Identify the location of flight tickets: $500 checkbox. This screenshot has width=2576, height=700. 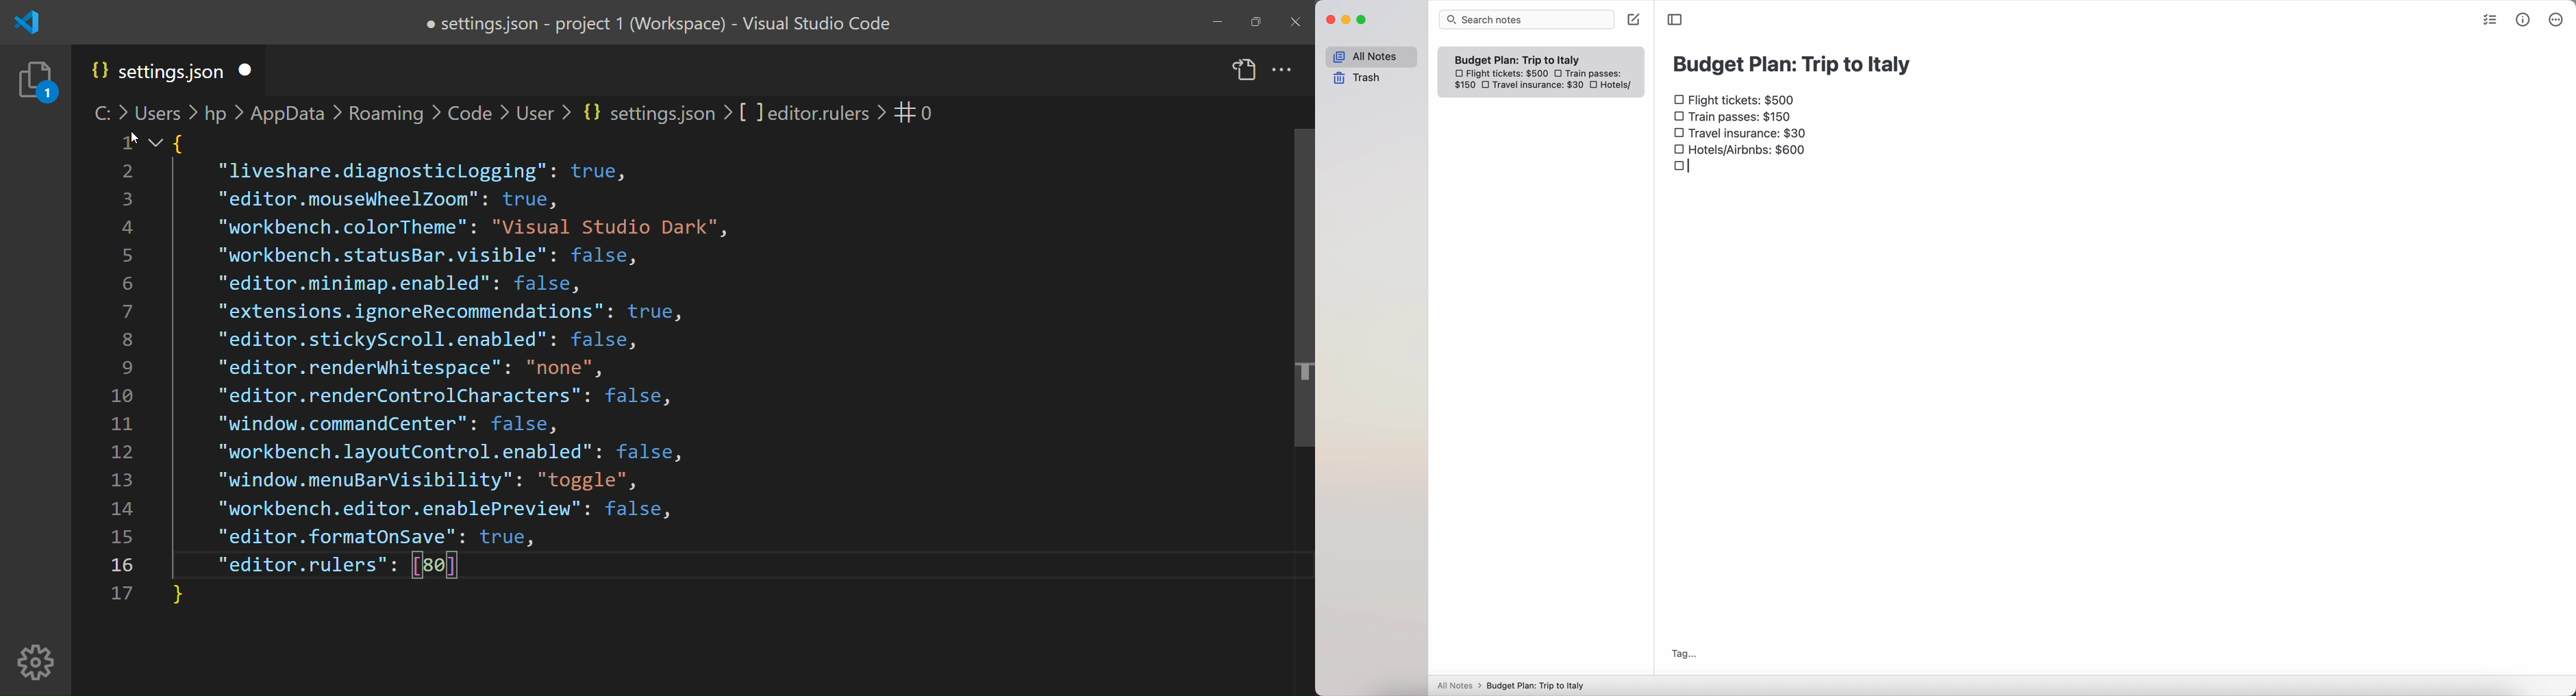
(1738, 101).